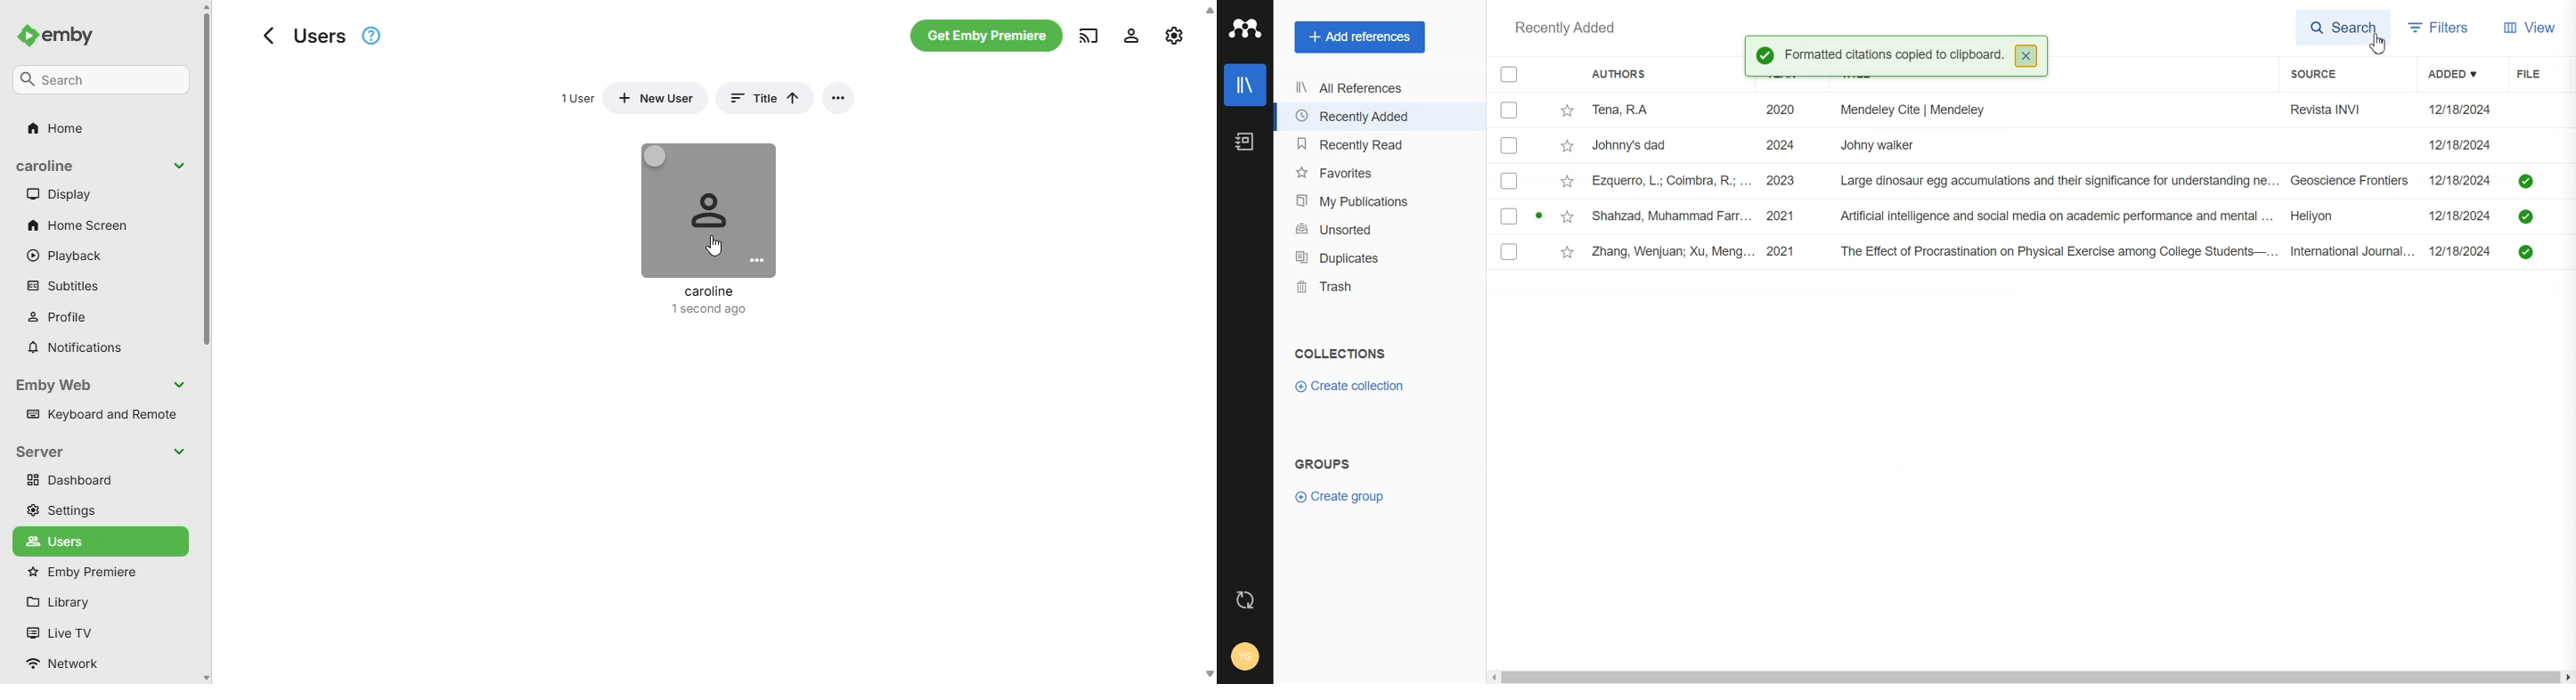 This screenshot has height=700, width=2576. What do you see at coordinates (2527, 181) in the screenshot?
I see `saved` at bounding box center [2527, 181].